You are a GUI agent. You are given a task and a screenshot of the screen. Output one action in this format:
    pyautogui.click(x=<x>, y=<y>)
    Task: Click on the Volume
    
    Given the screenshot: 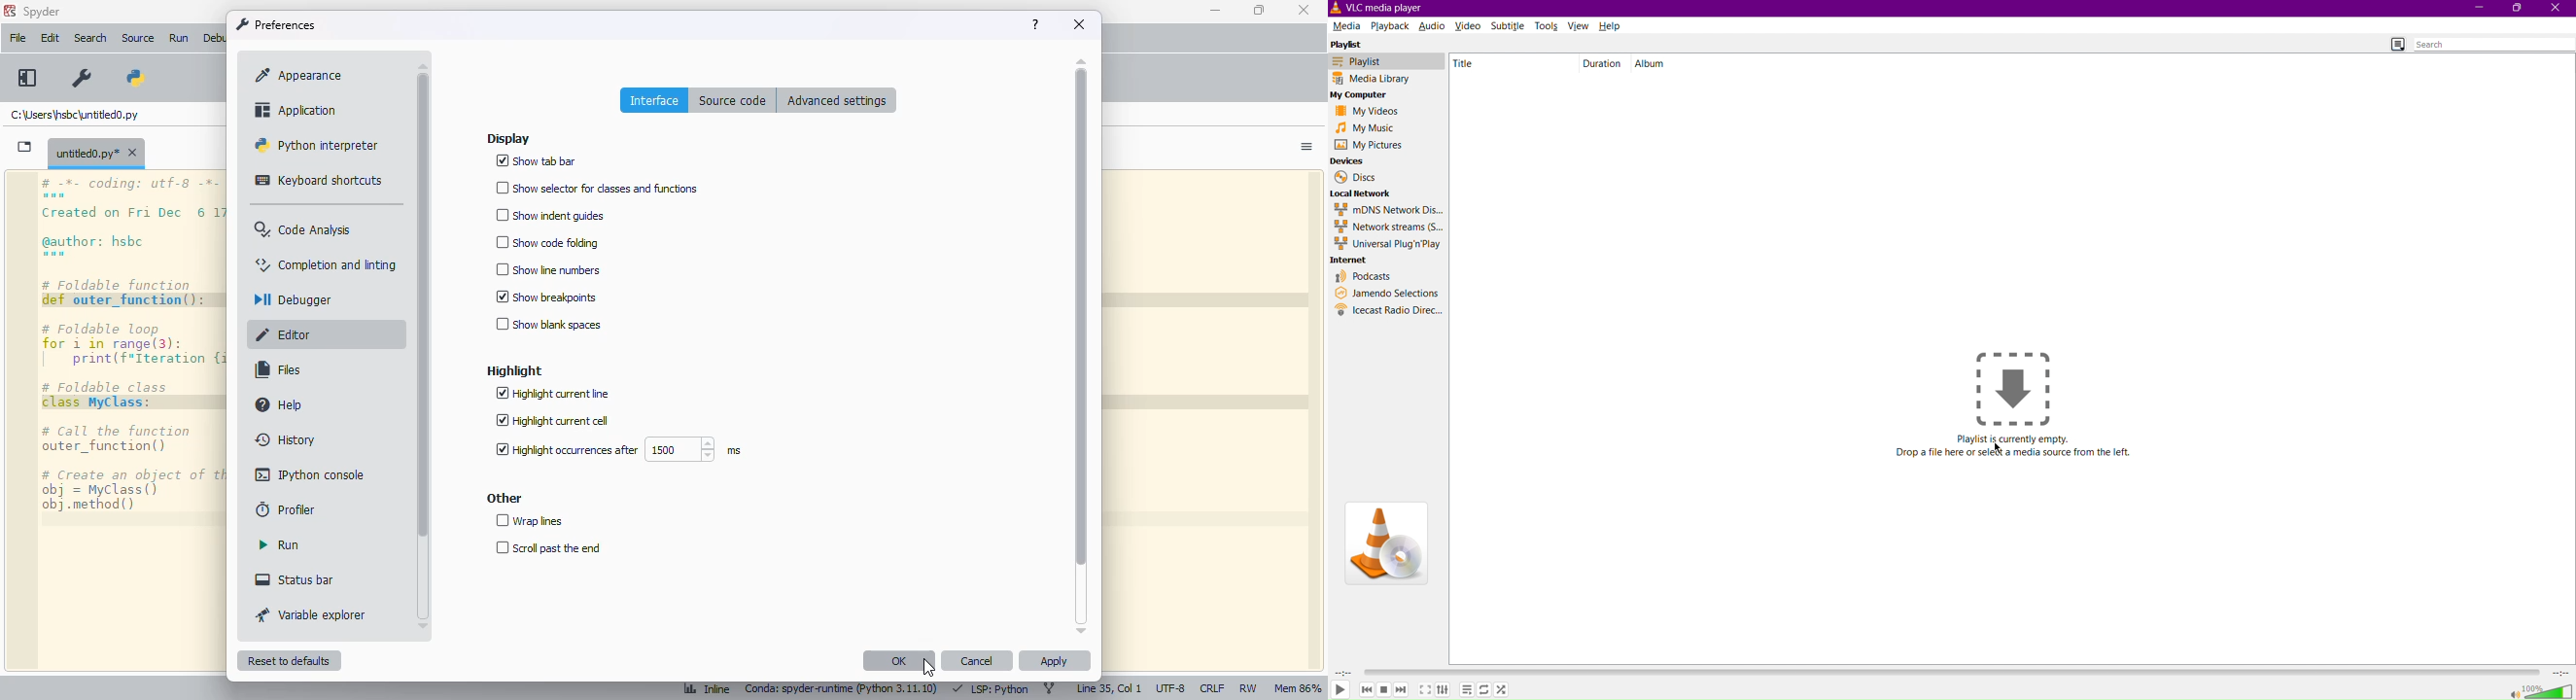 What is the action you would take?
    pyautogui.click(x=2531, y=691)
    